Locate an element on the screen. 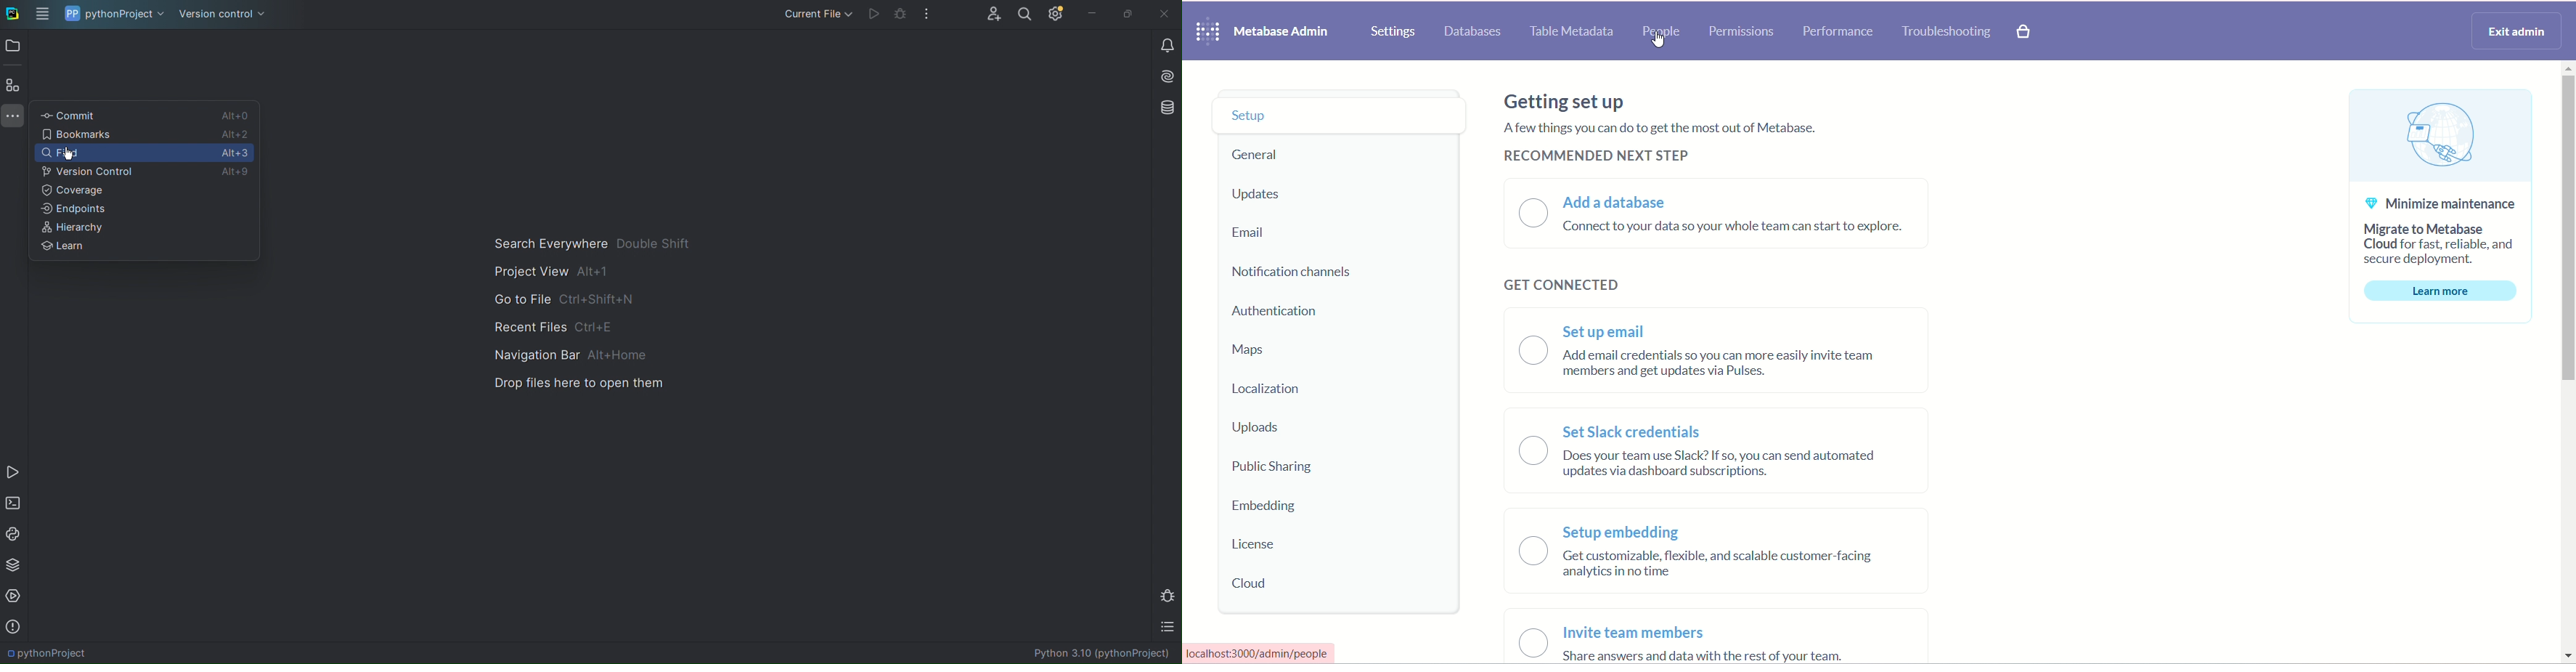 The image size is (2576, 672). add a database is located at coordinates (1621, 201).